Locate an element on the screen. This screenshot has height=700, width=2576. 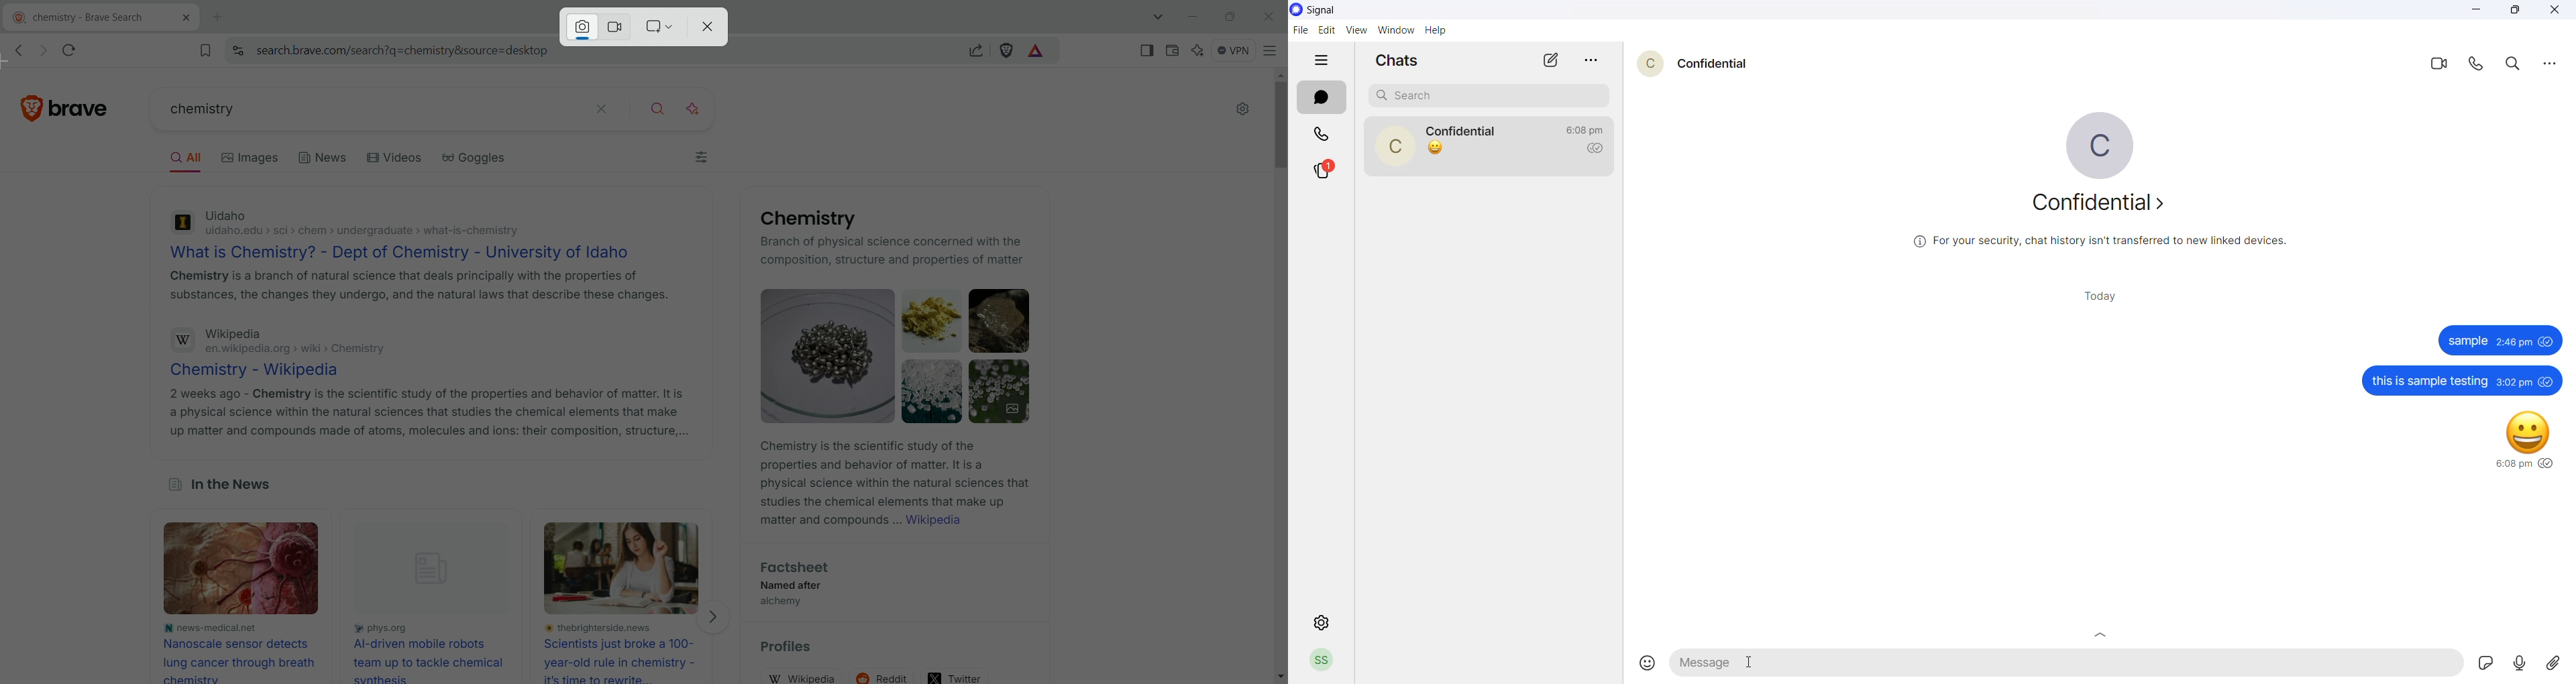
last message time is located at coordinates (1588, 125).